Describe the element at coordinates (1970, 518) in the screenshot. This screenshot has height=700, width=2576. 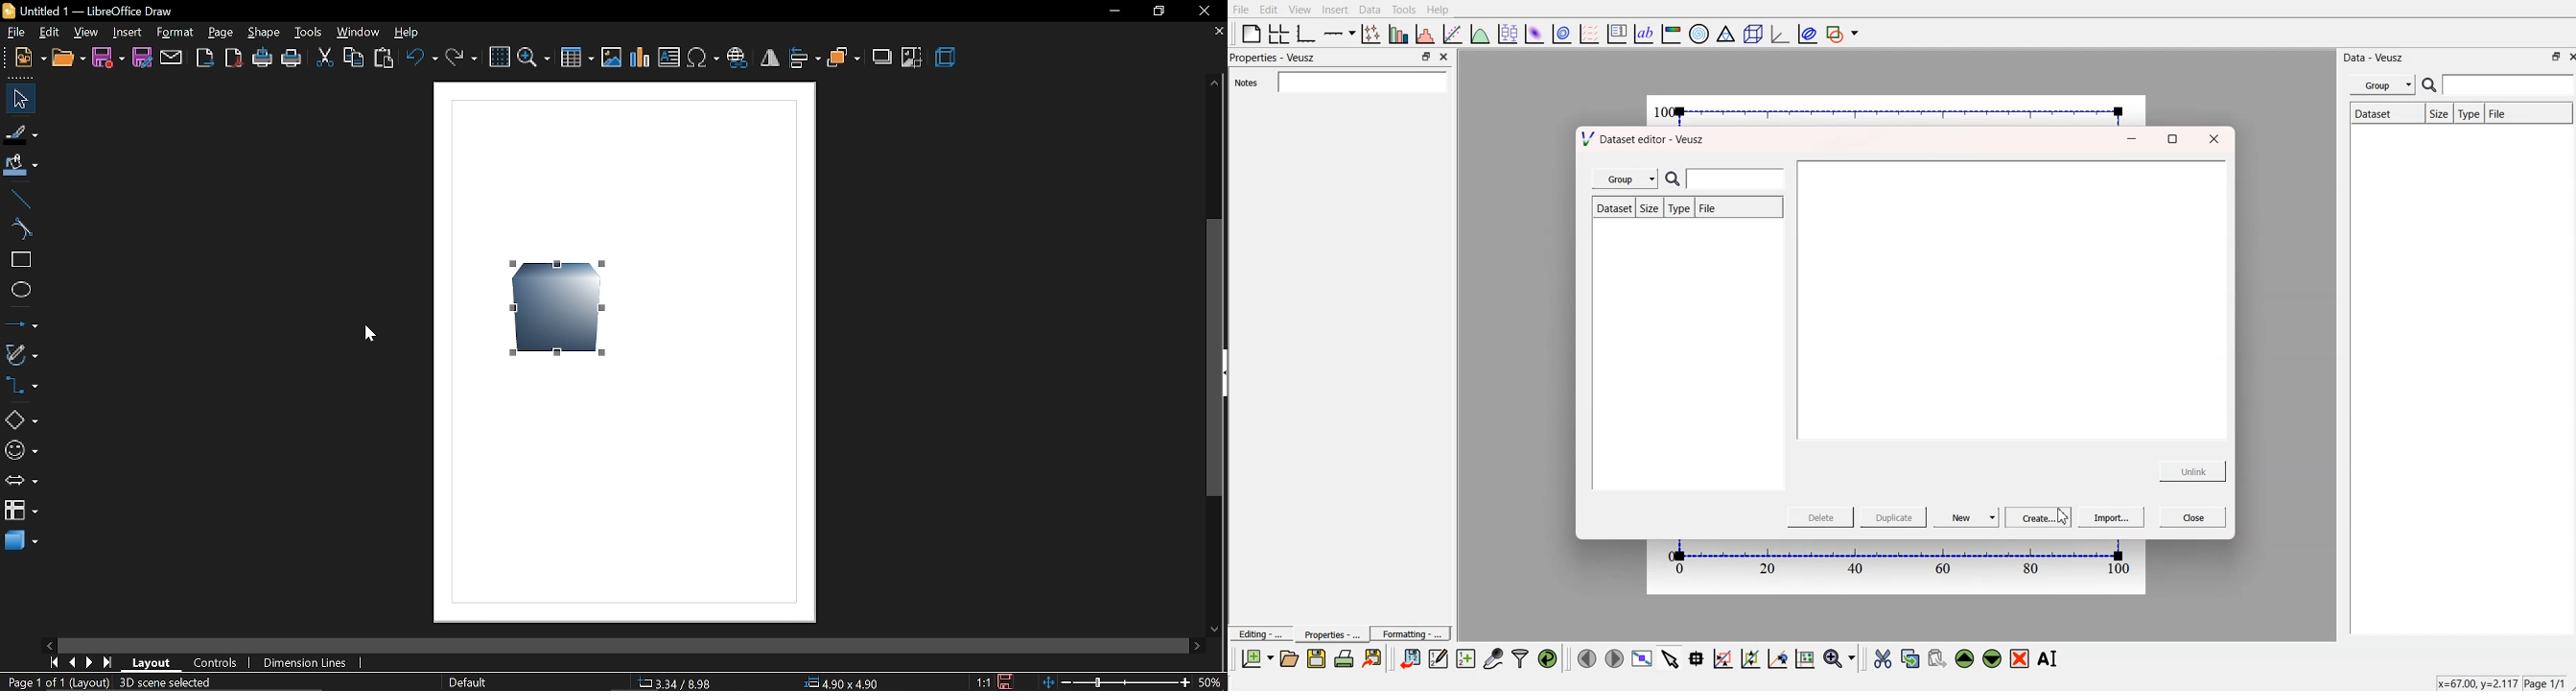
I see `New` at that location.